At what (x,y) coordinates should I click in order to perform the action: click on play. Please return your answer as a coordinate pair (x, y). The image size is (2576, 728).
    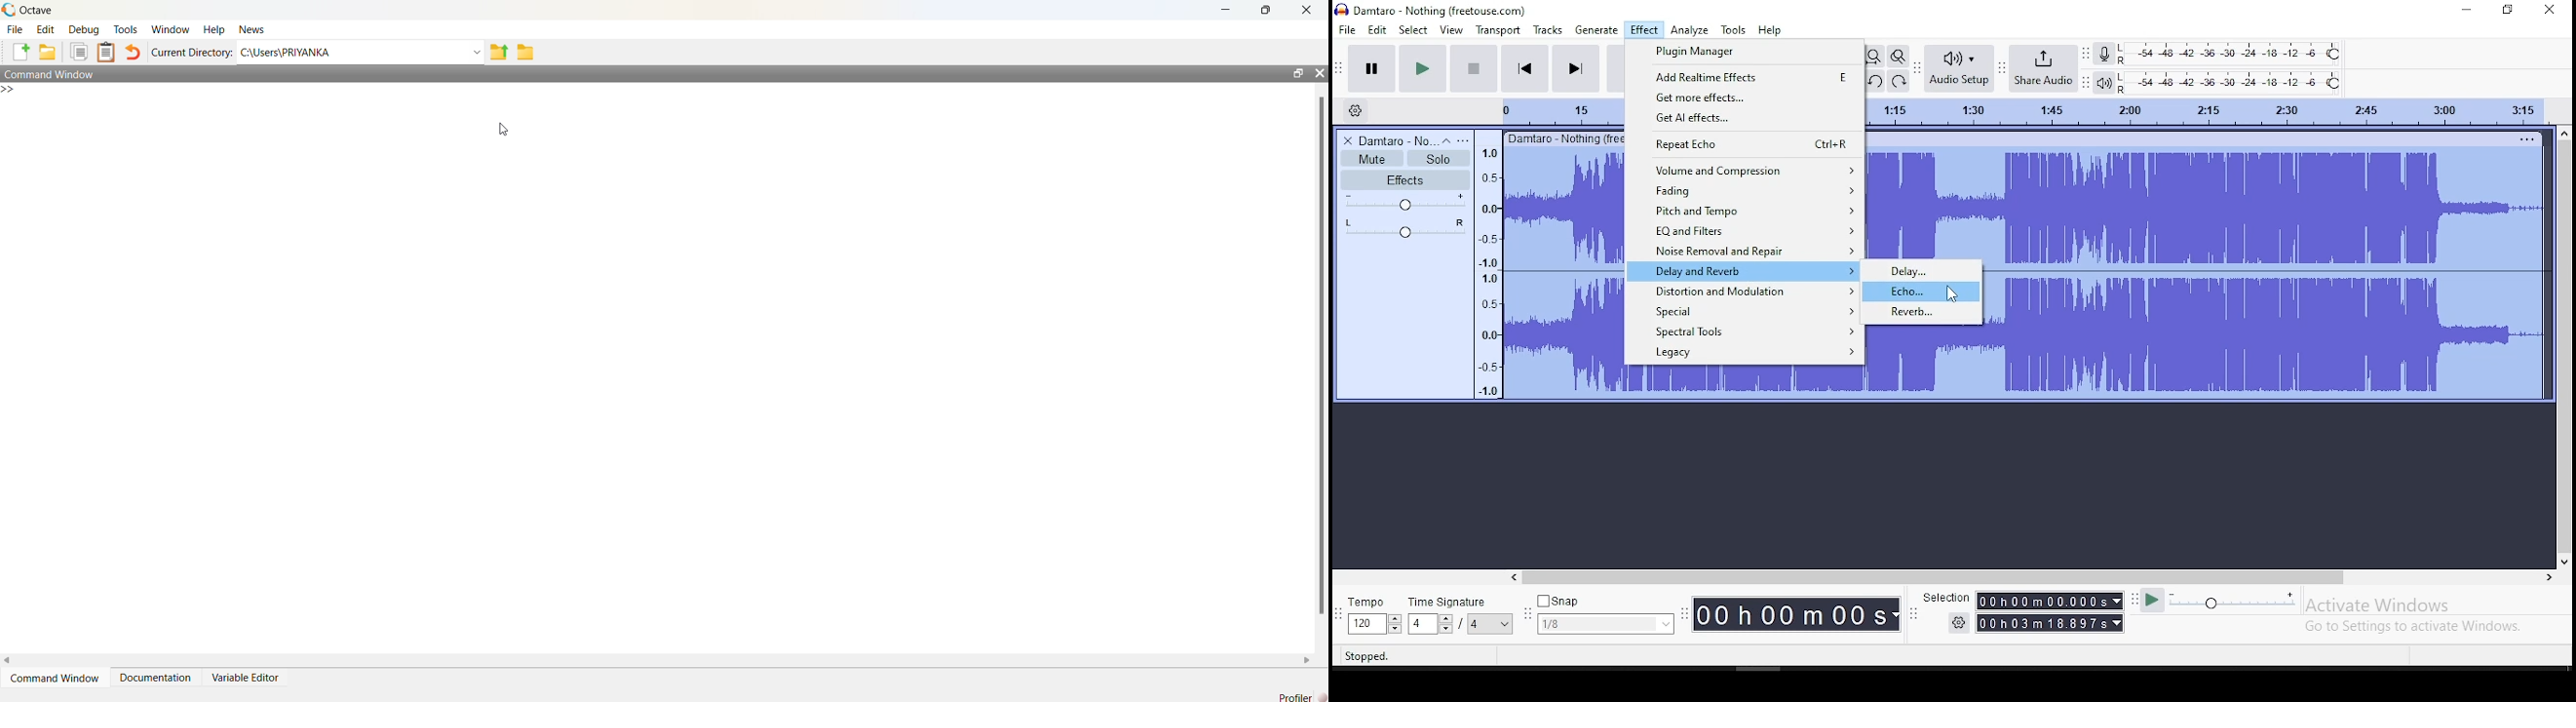
    Looking at the image, I should click on (2153, 603).